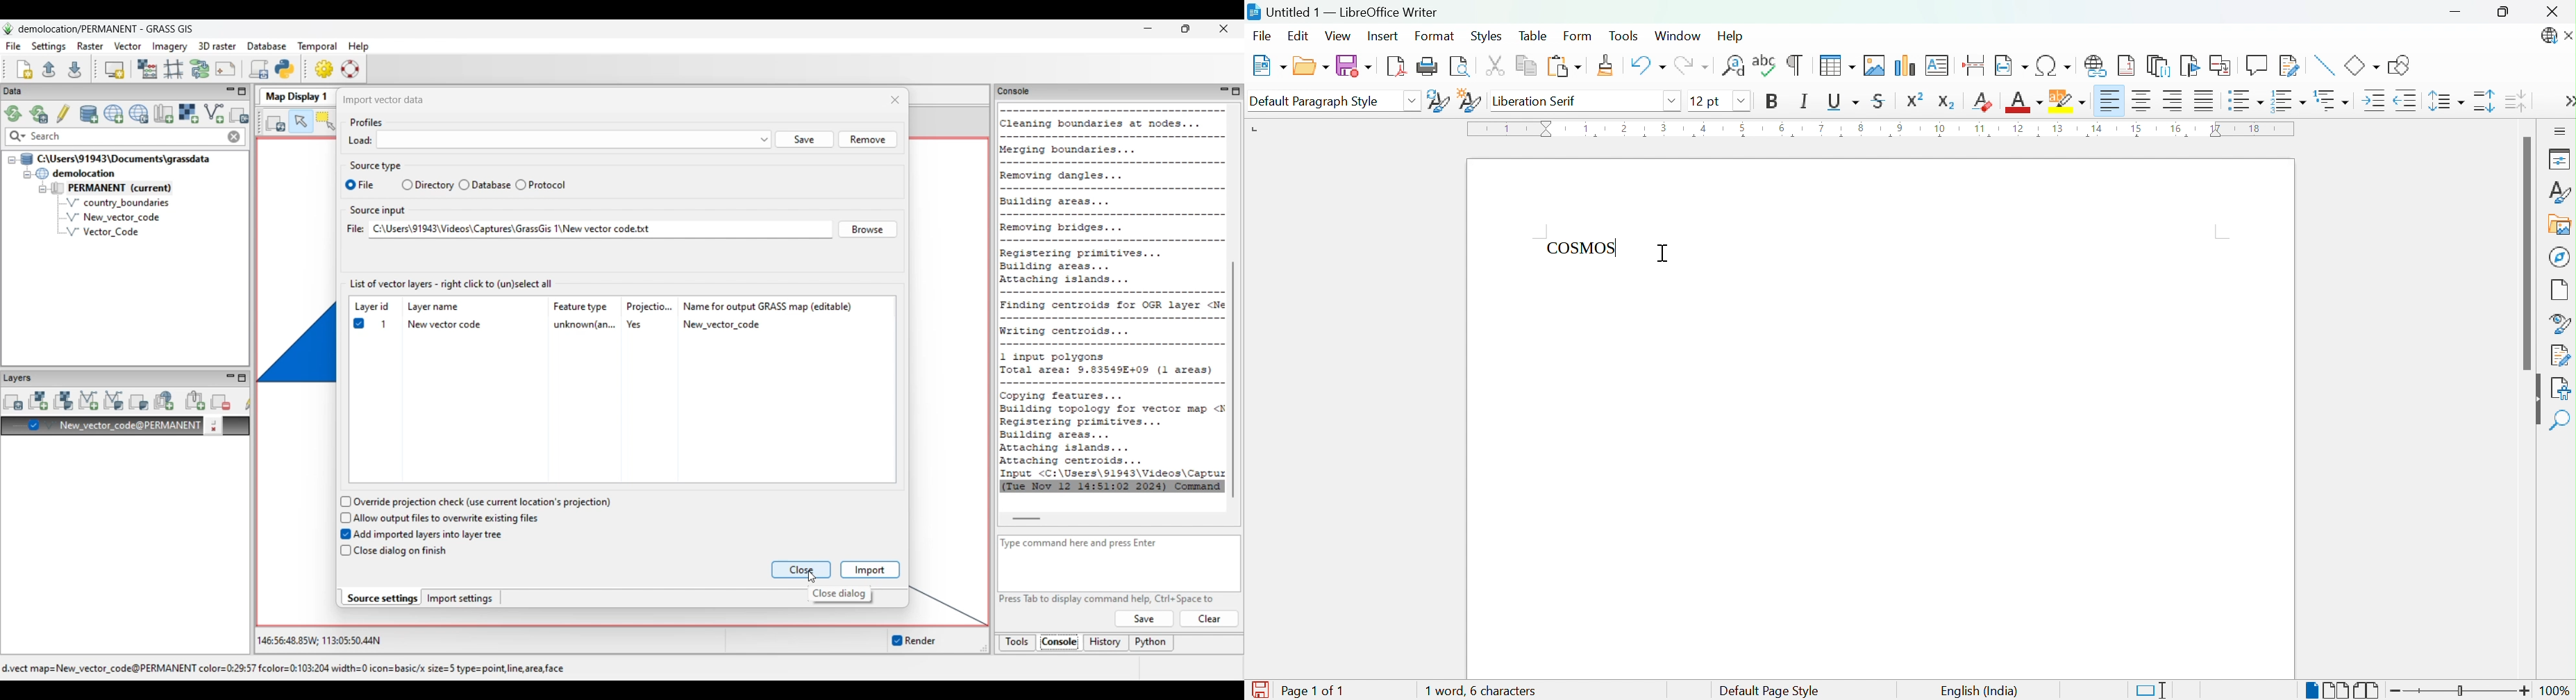 The image size is (2576, 700). I want to click on Subscript, so click(1947, 99).